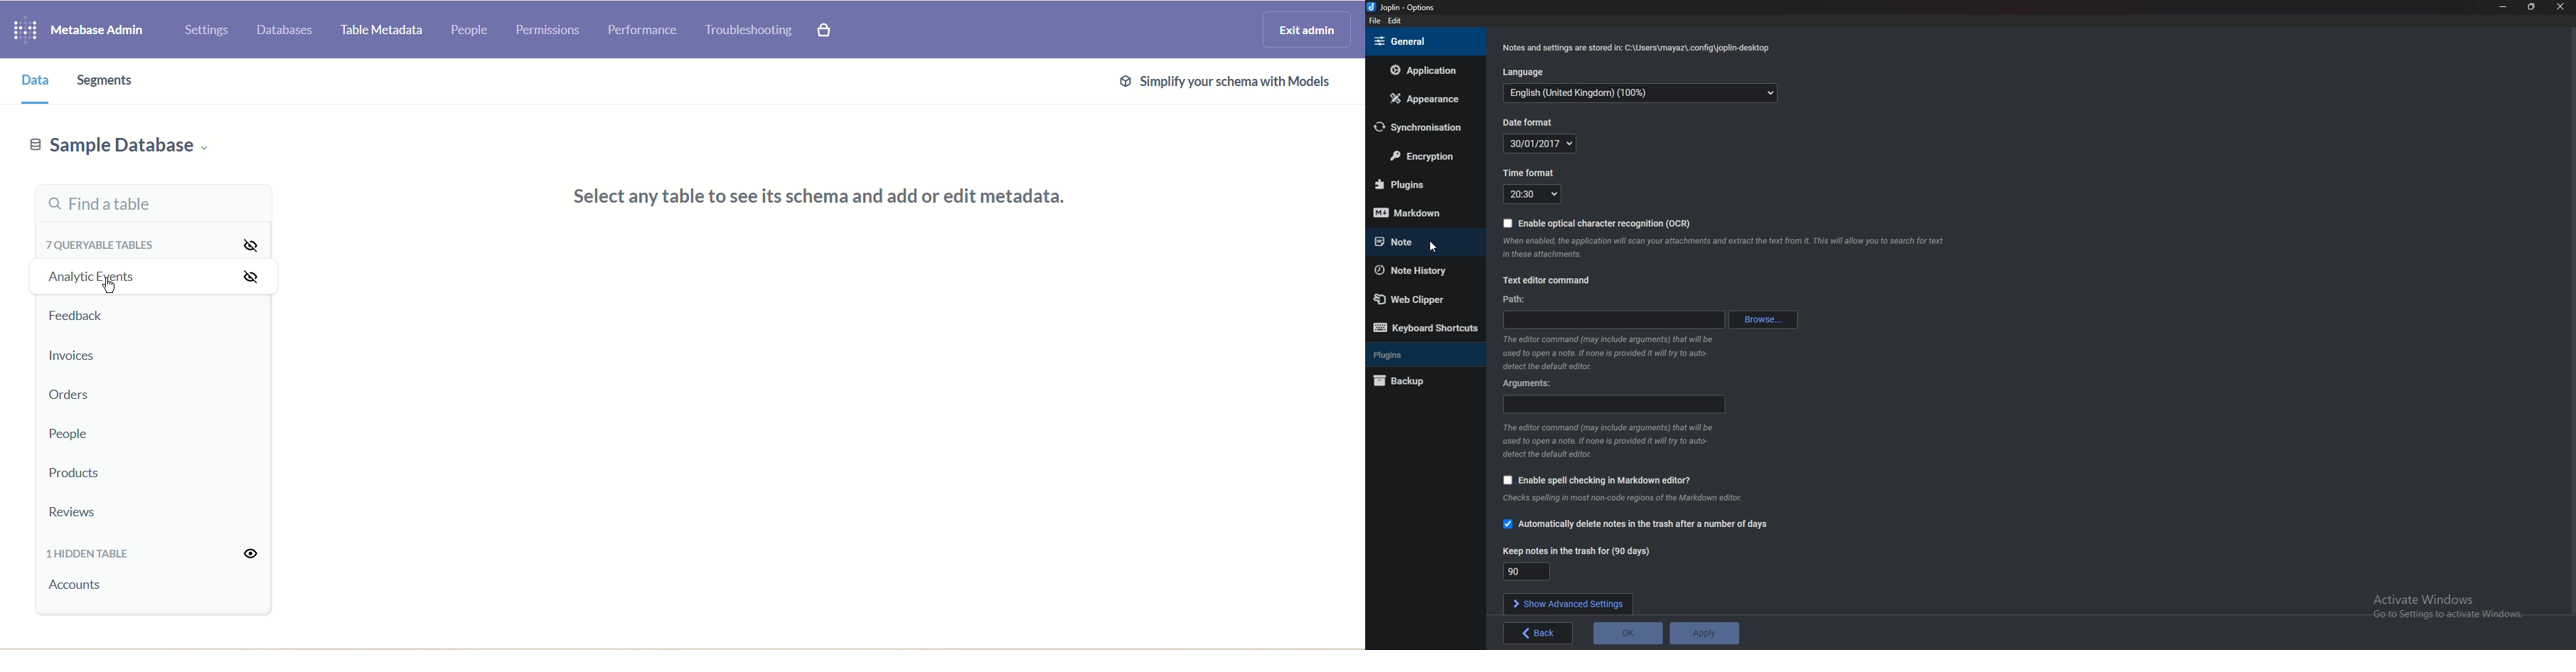 This screenshot has width=2576, height=672. I want to click on Keep notes in the trash for, so click(1577, 551).